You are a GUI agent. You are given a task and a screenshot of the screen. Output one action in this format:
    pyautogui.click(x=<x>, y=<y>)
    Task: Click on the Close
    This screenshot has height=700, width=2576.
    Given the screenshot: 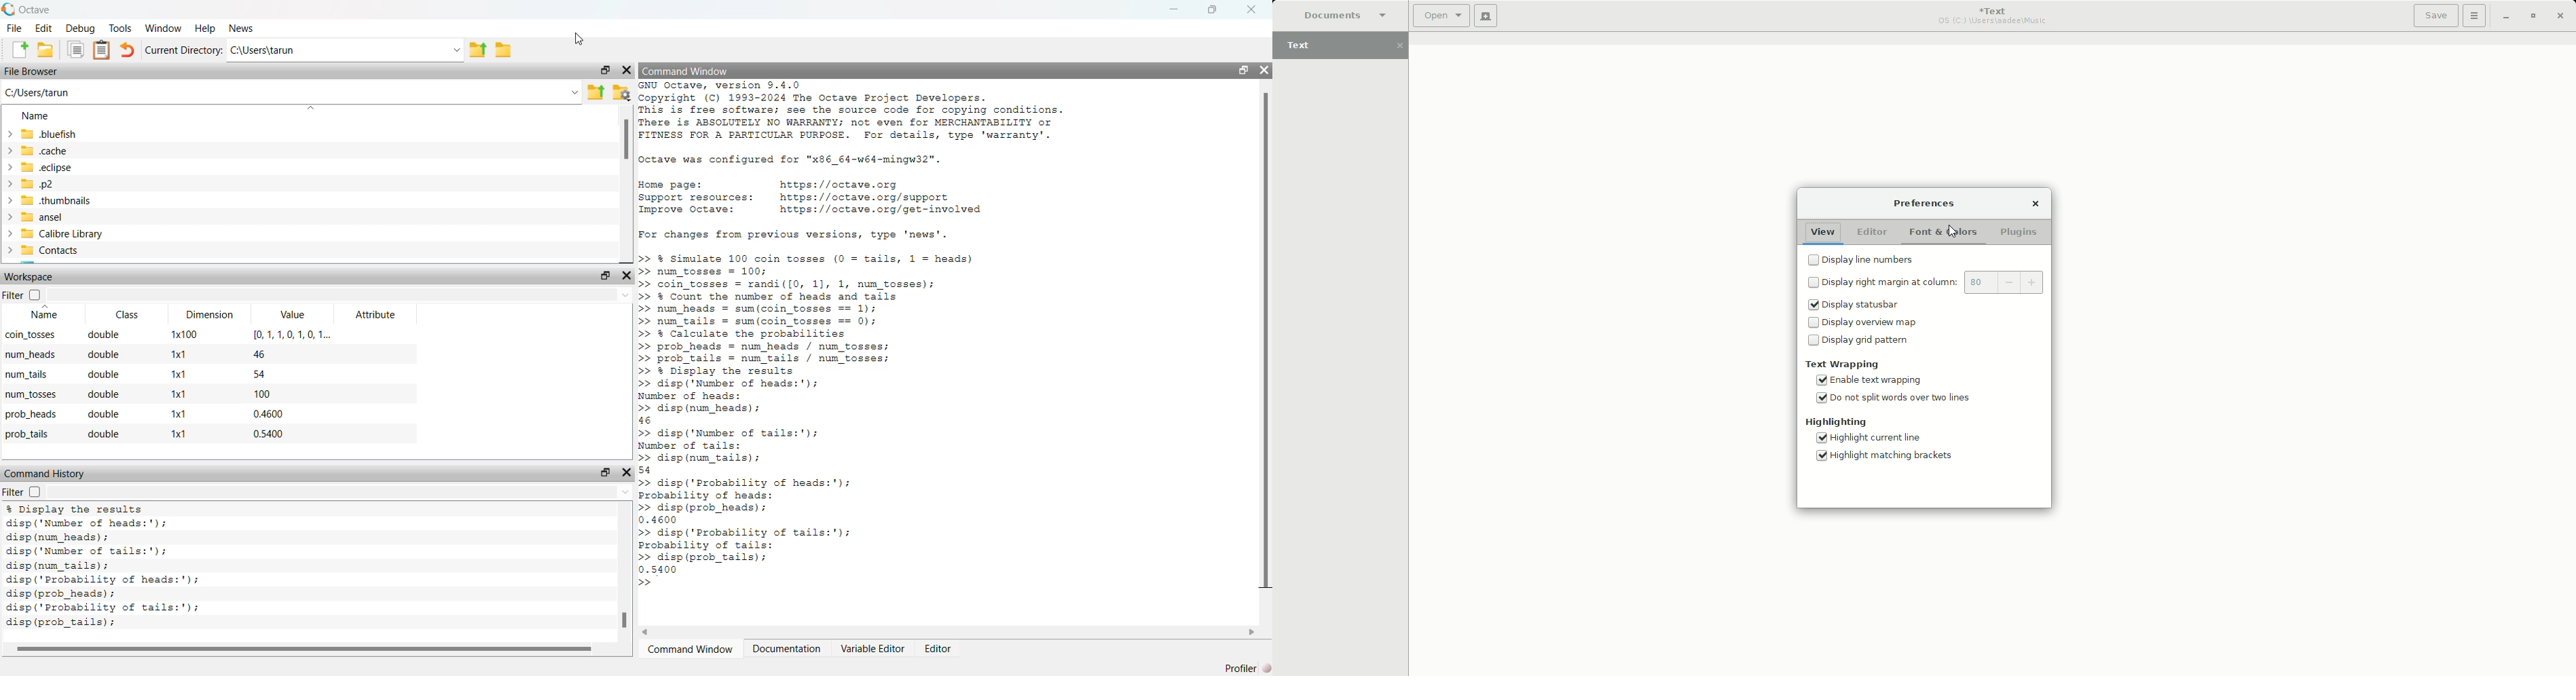 What is the action you would take?
    pyautogui.click(x=2040, y=200)
    